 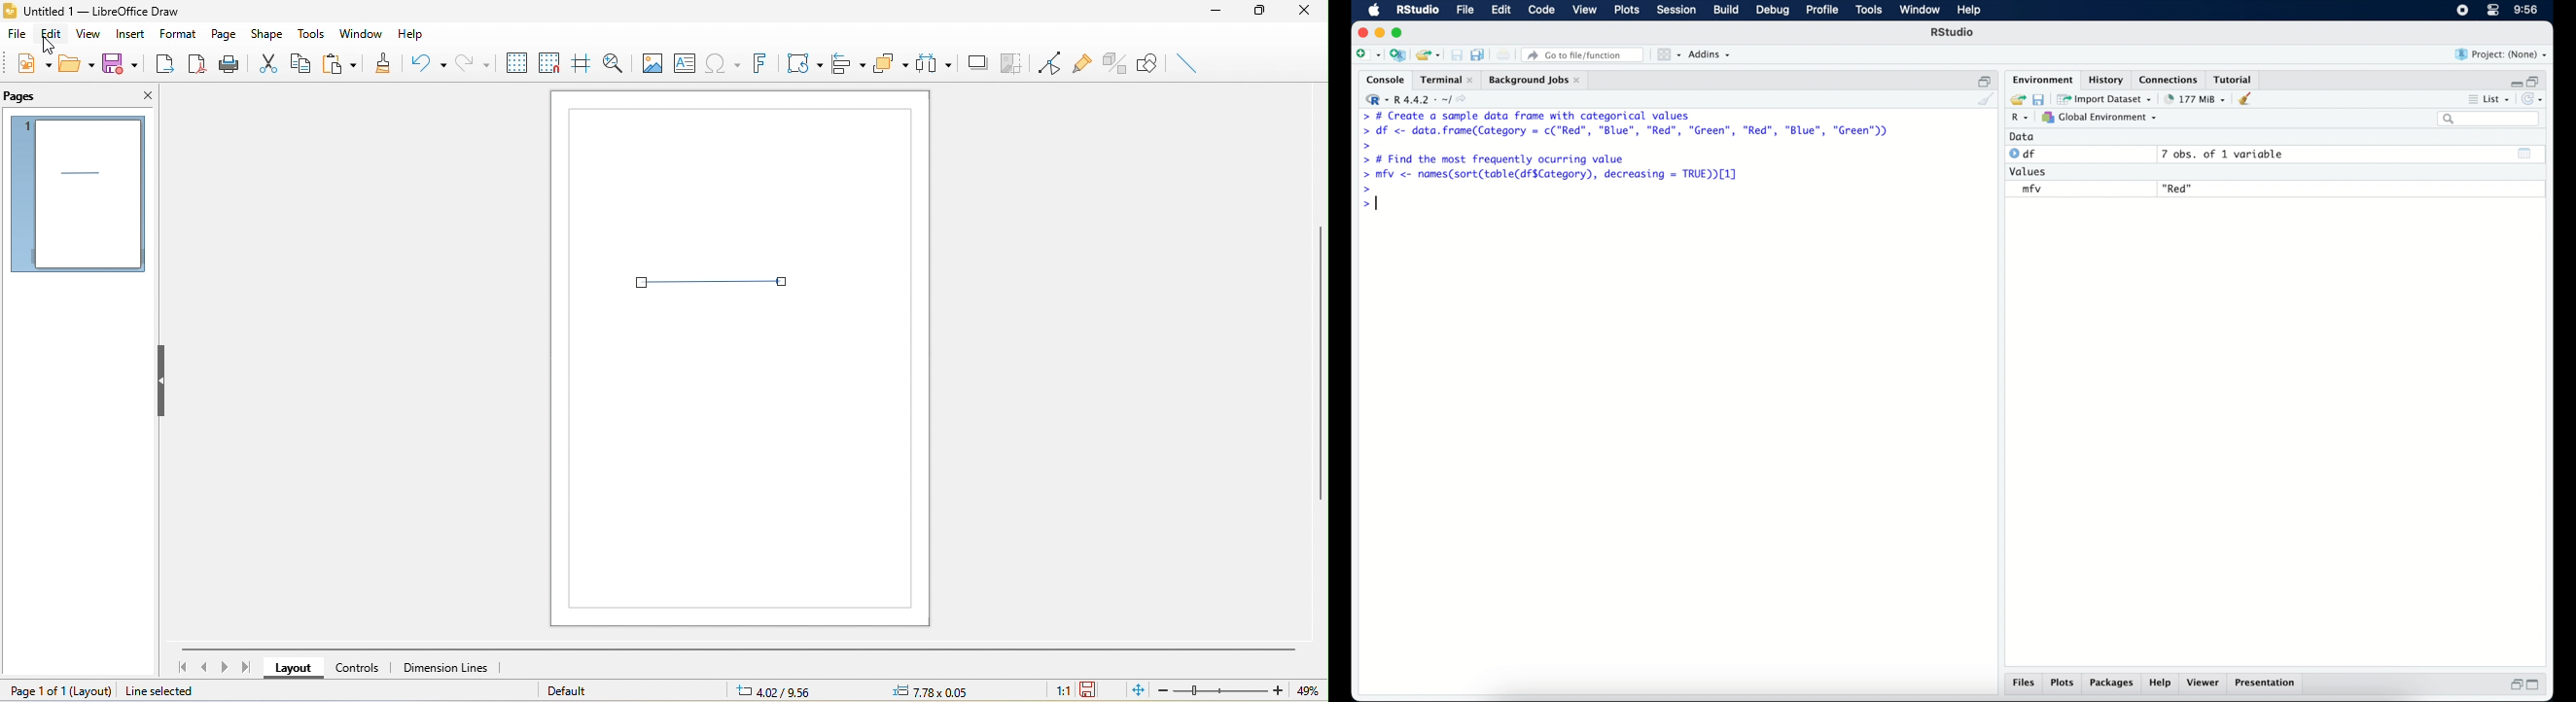 I want to click on restore down, so click(x=1984, y=79).